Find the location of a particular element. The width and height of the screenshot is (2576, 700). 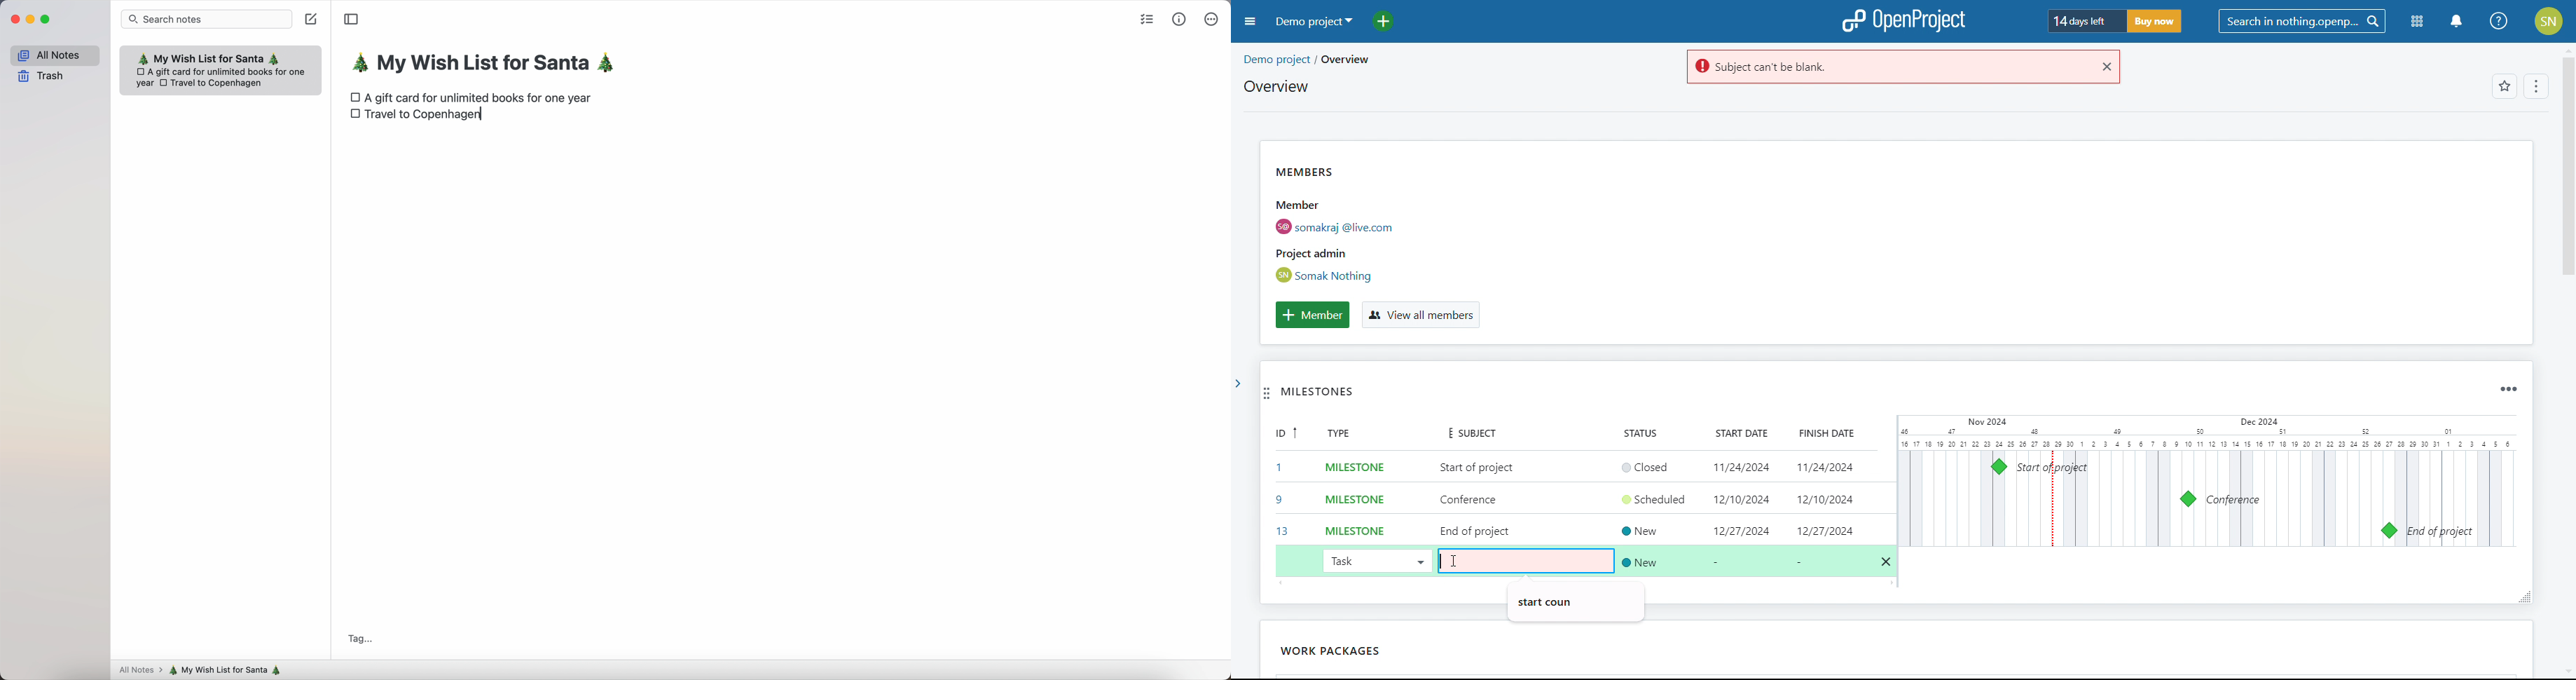

minimize Simplenote is located at coordinates (30, 20).